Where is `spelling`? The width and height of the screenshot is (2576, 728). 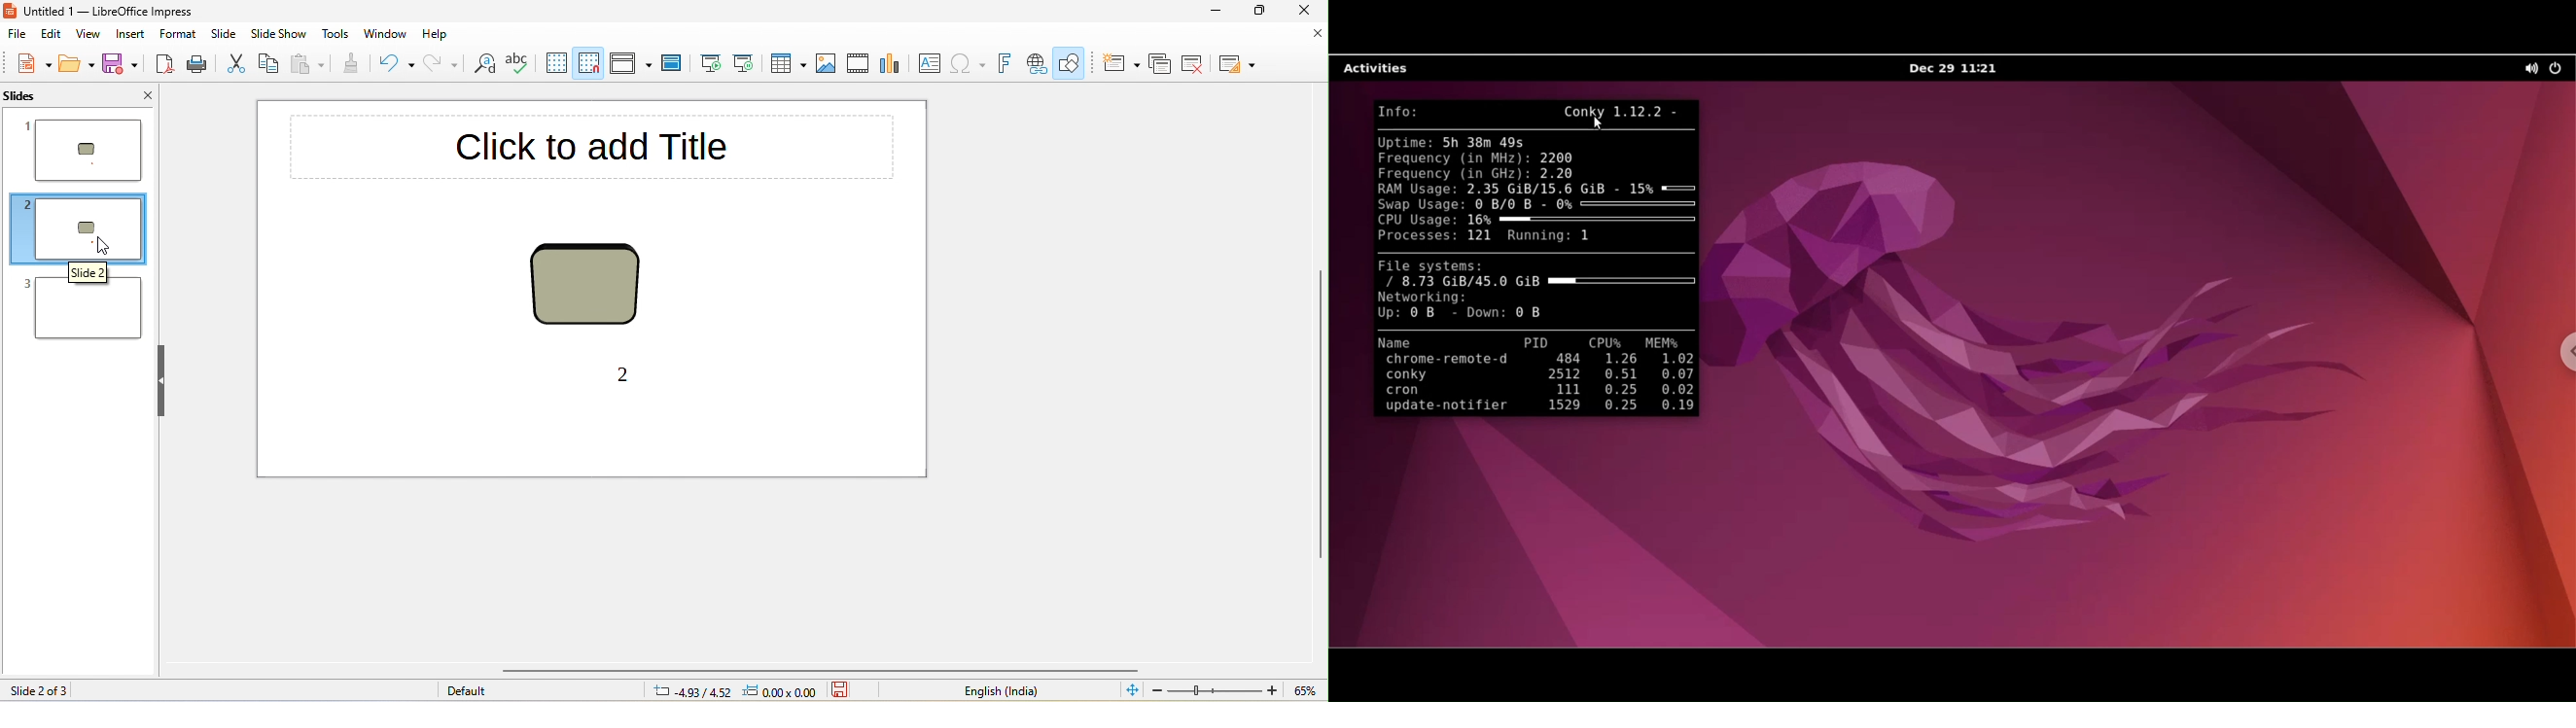 spelling is located at coordinates (517, 66).